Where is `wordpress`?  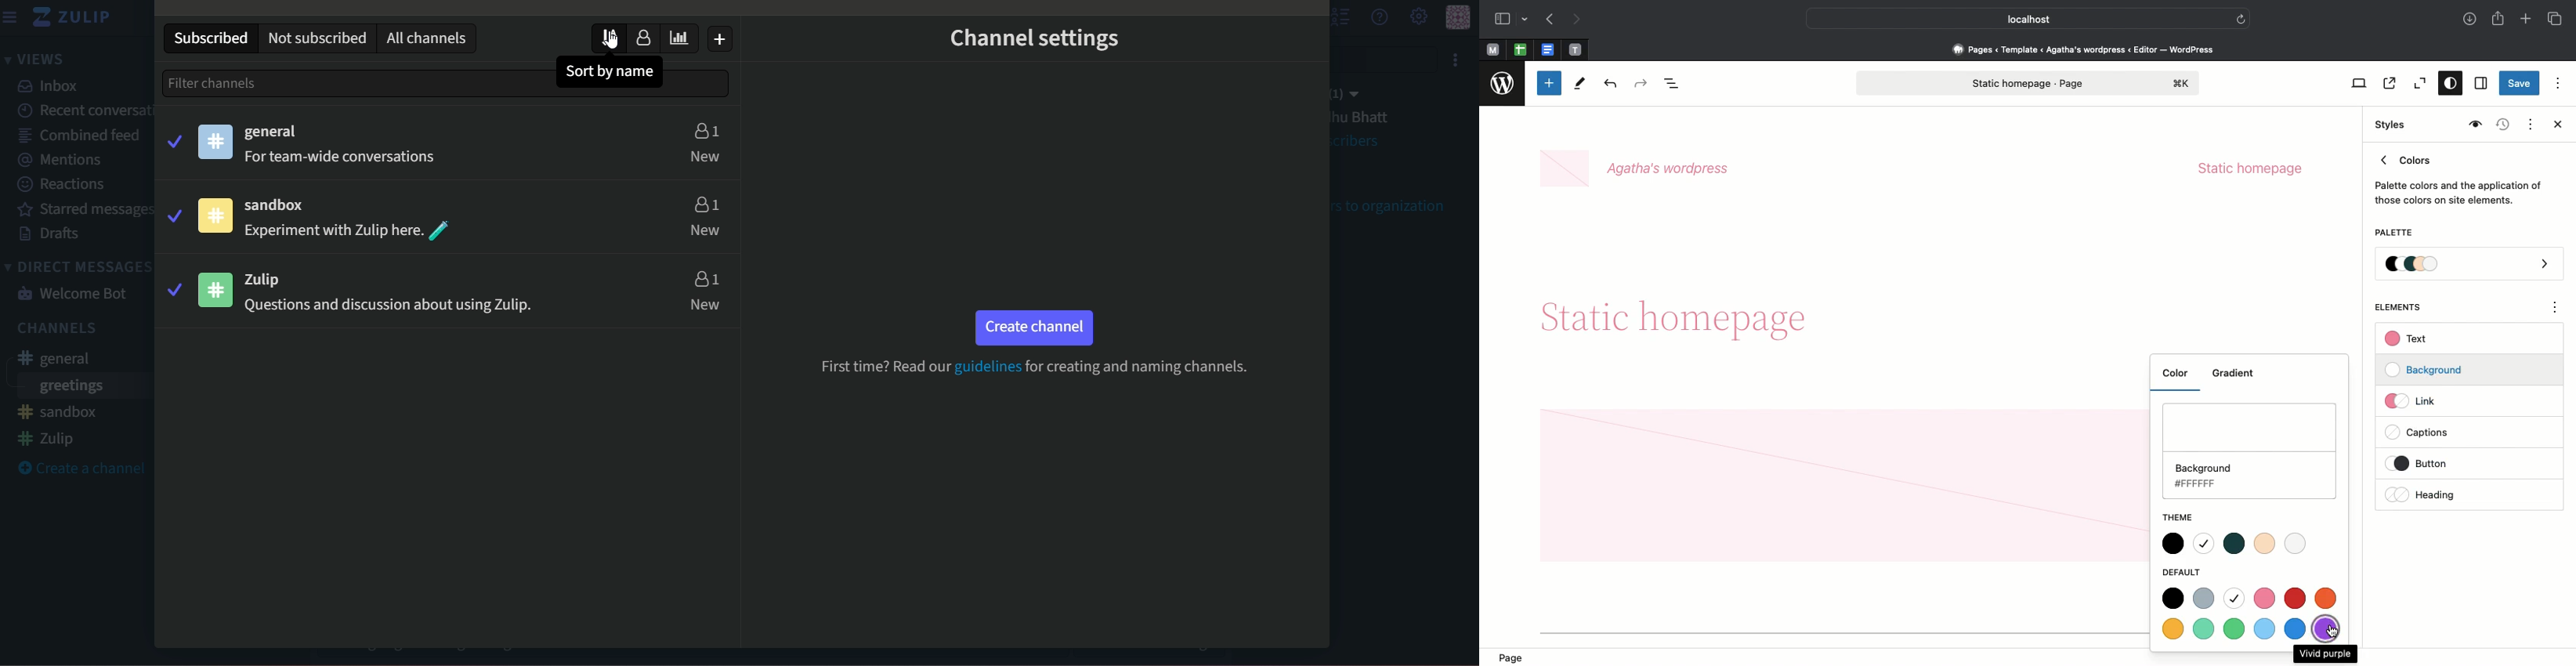 wordpress is located at coordinates (1503, 84).